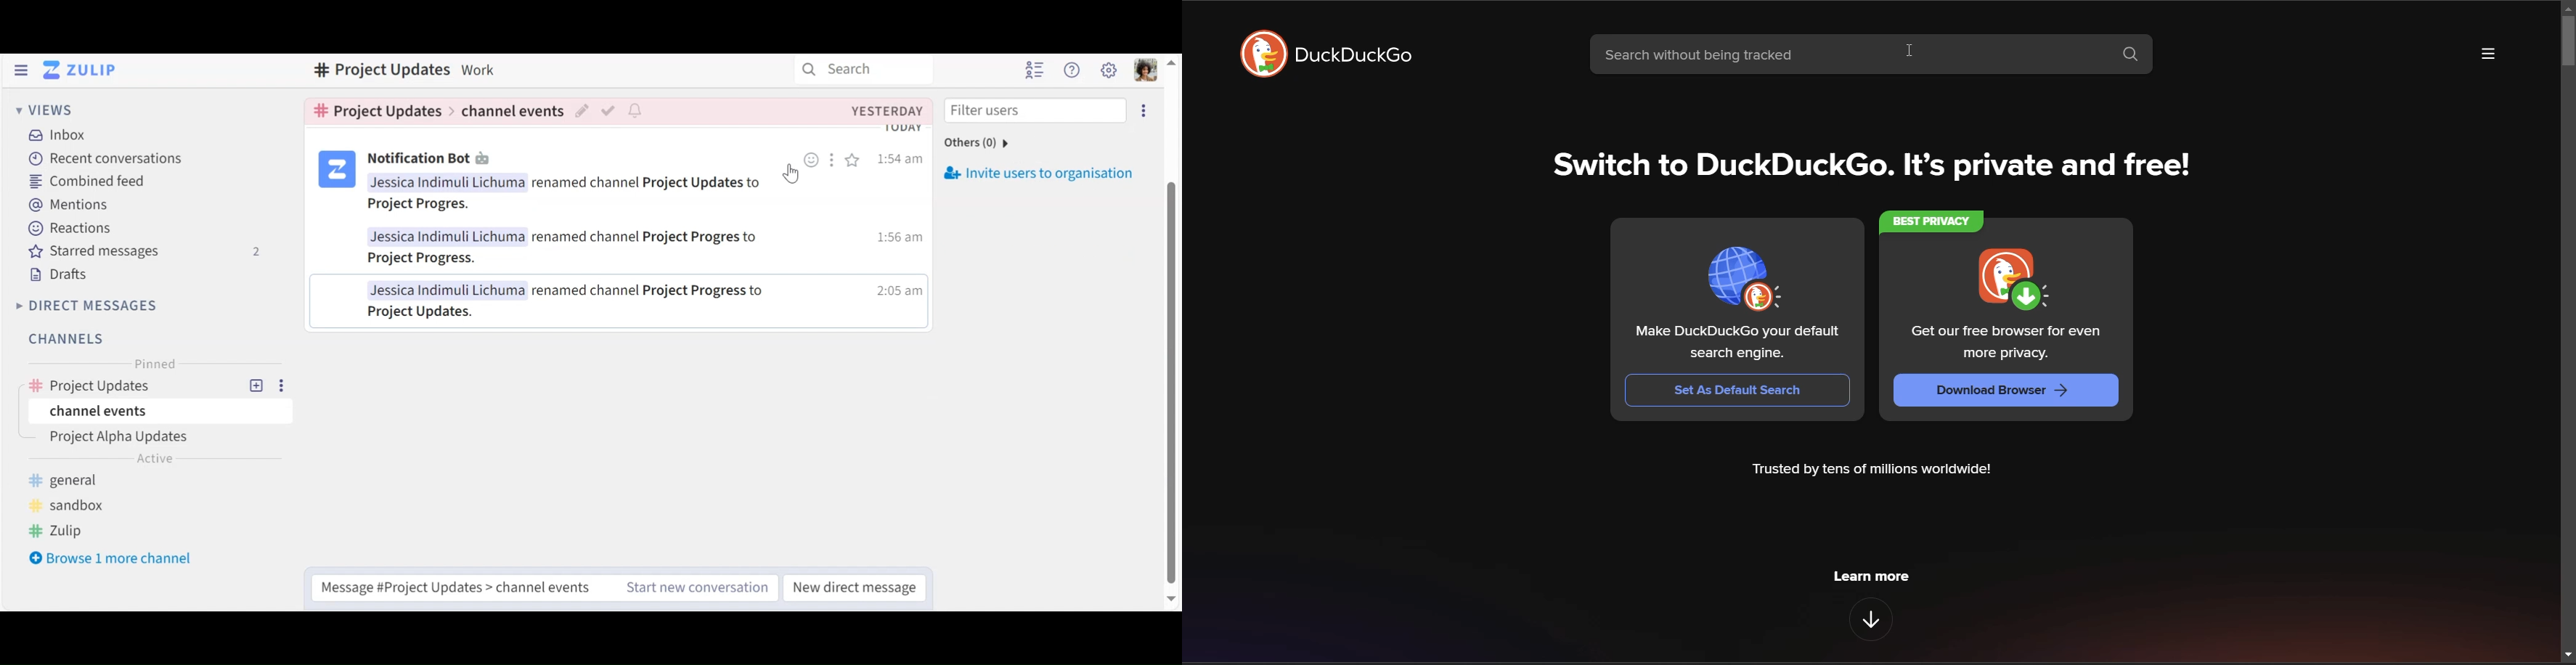 The width and height of the screenshot is (2576, 672). I want to click on Go to Home View, so click(83, 70).